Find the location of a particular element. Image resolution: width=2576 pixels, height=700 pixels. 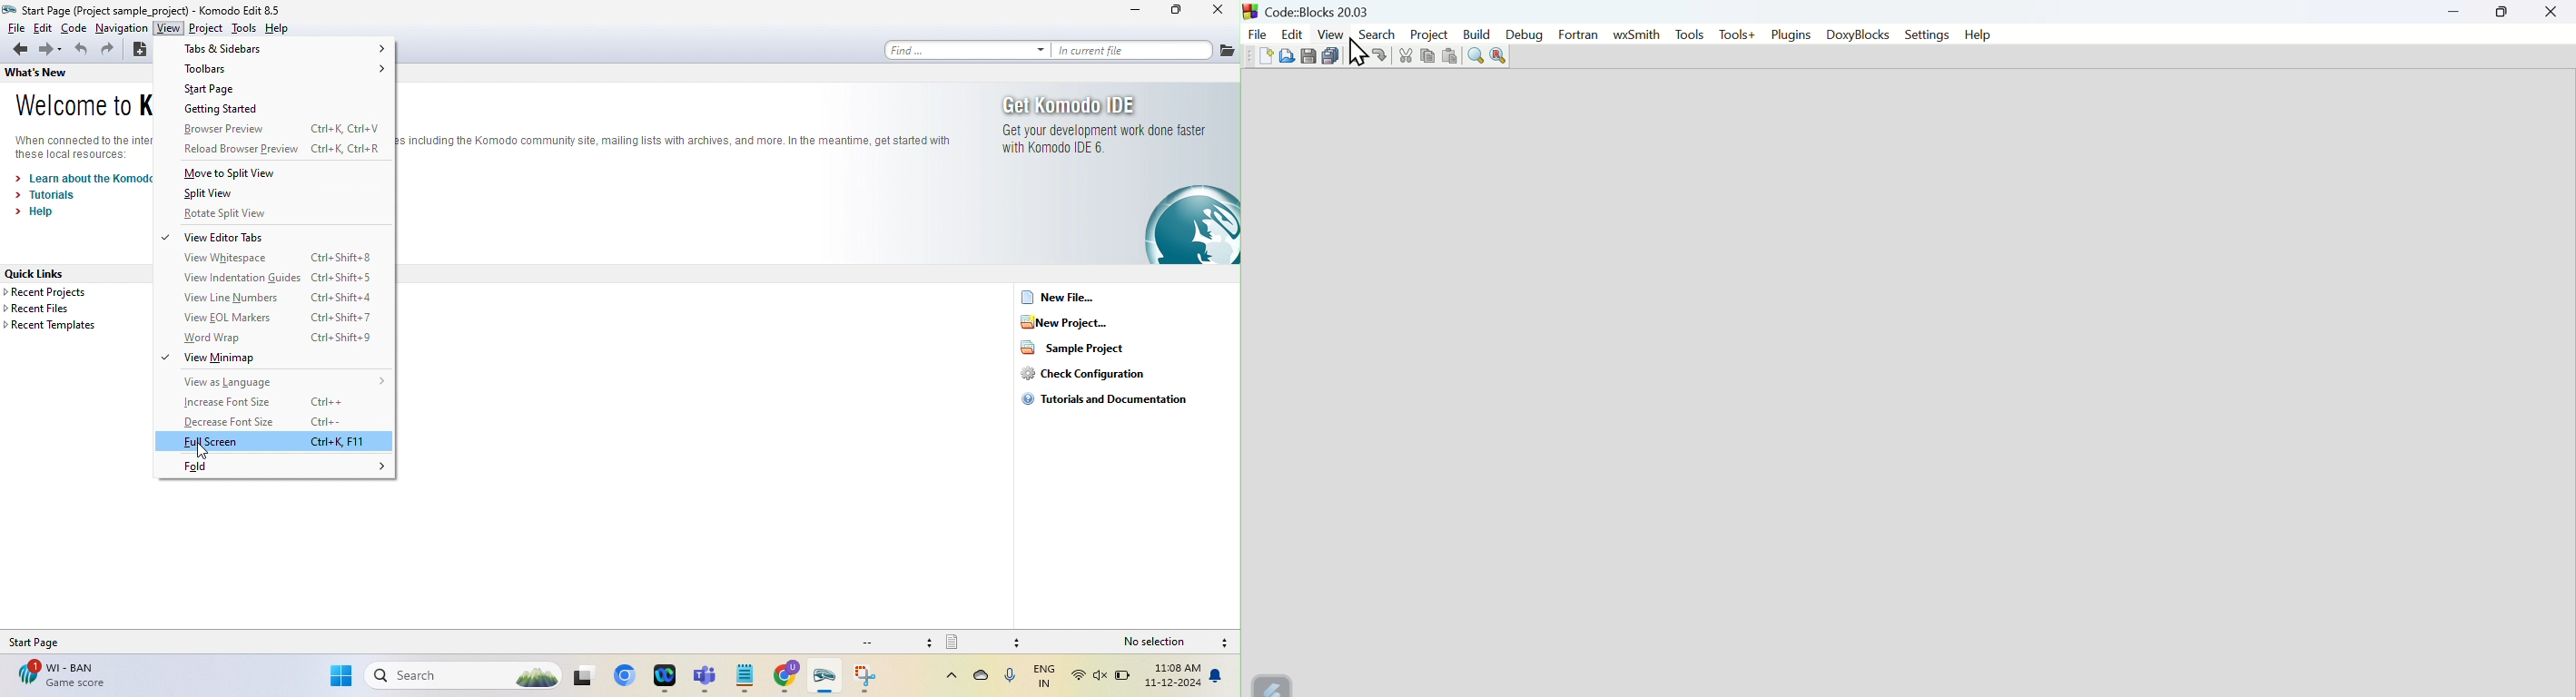

Settings is located at coordinates (1927, 34).